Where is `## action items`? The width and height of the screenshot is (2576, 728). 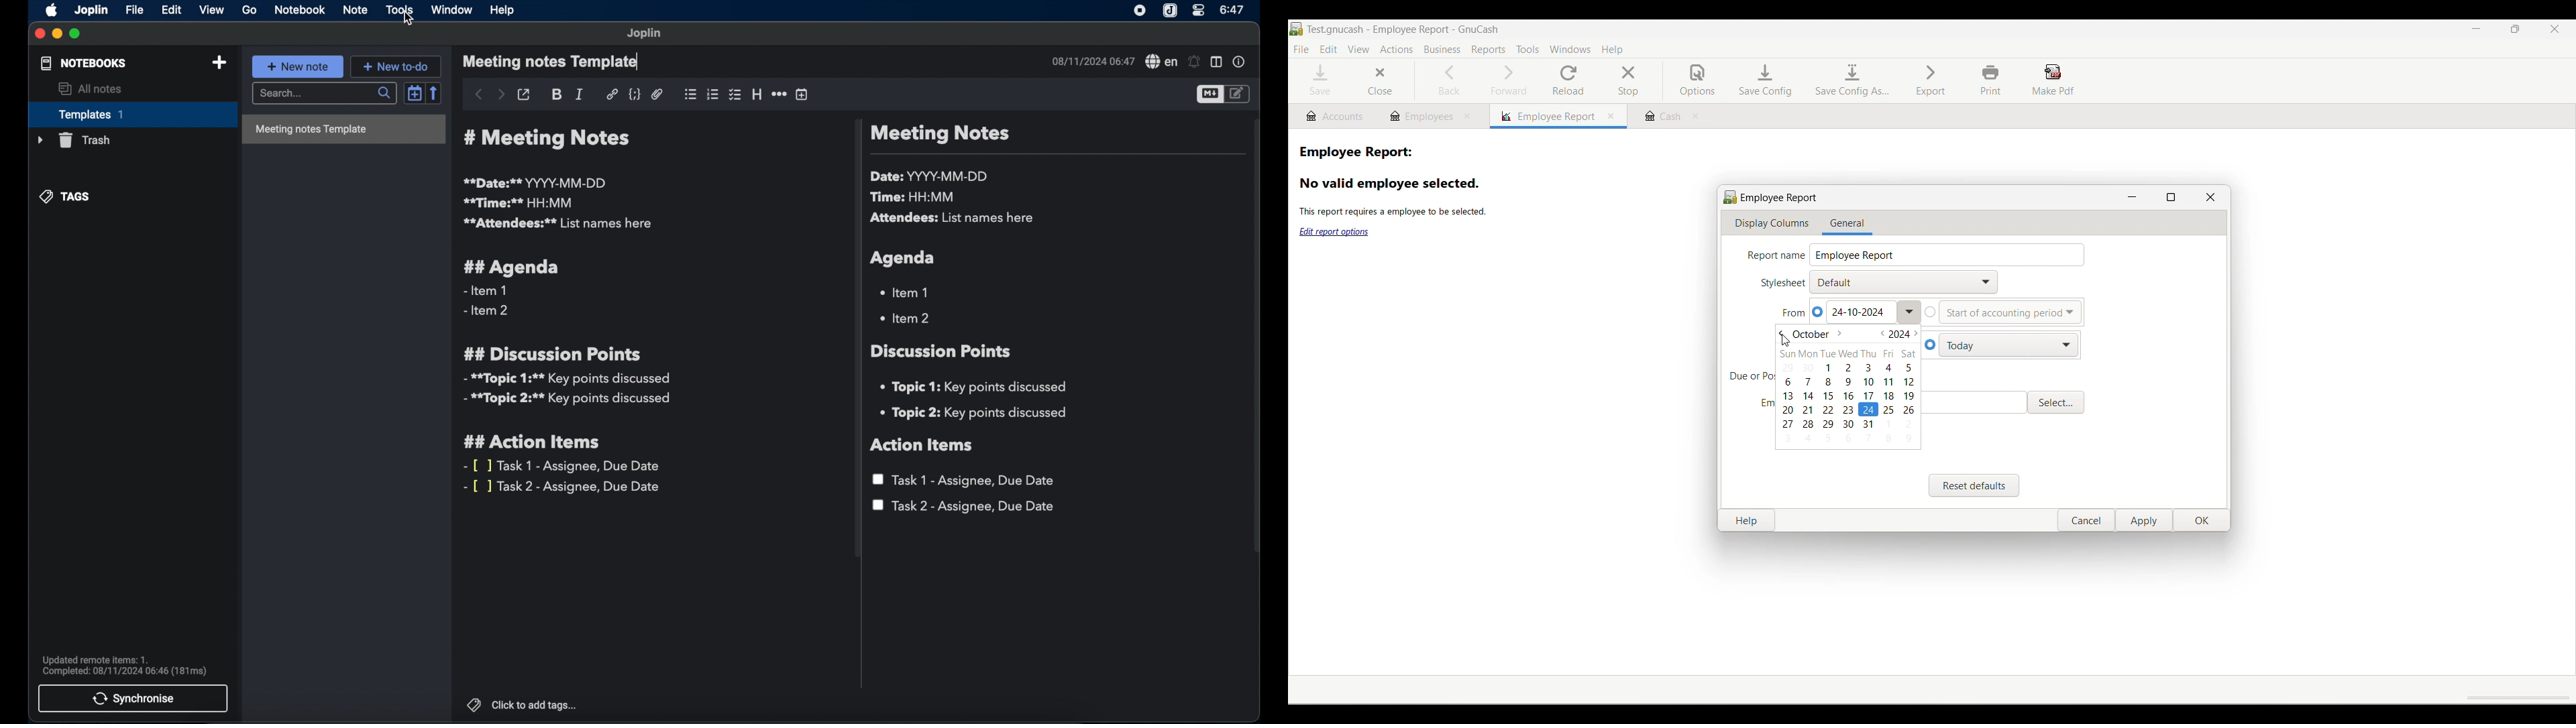 ## action items is located at coordinates (535, 442).